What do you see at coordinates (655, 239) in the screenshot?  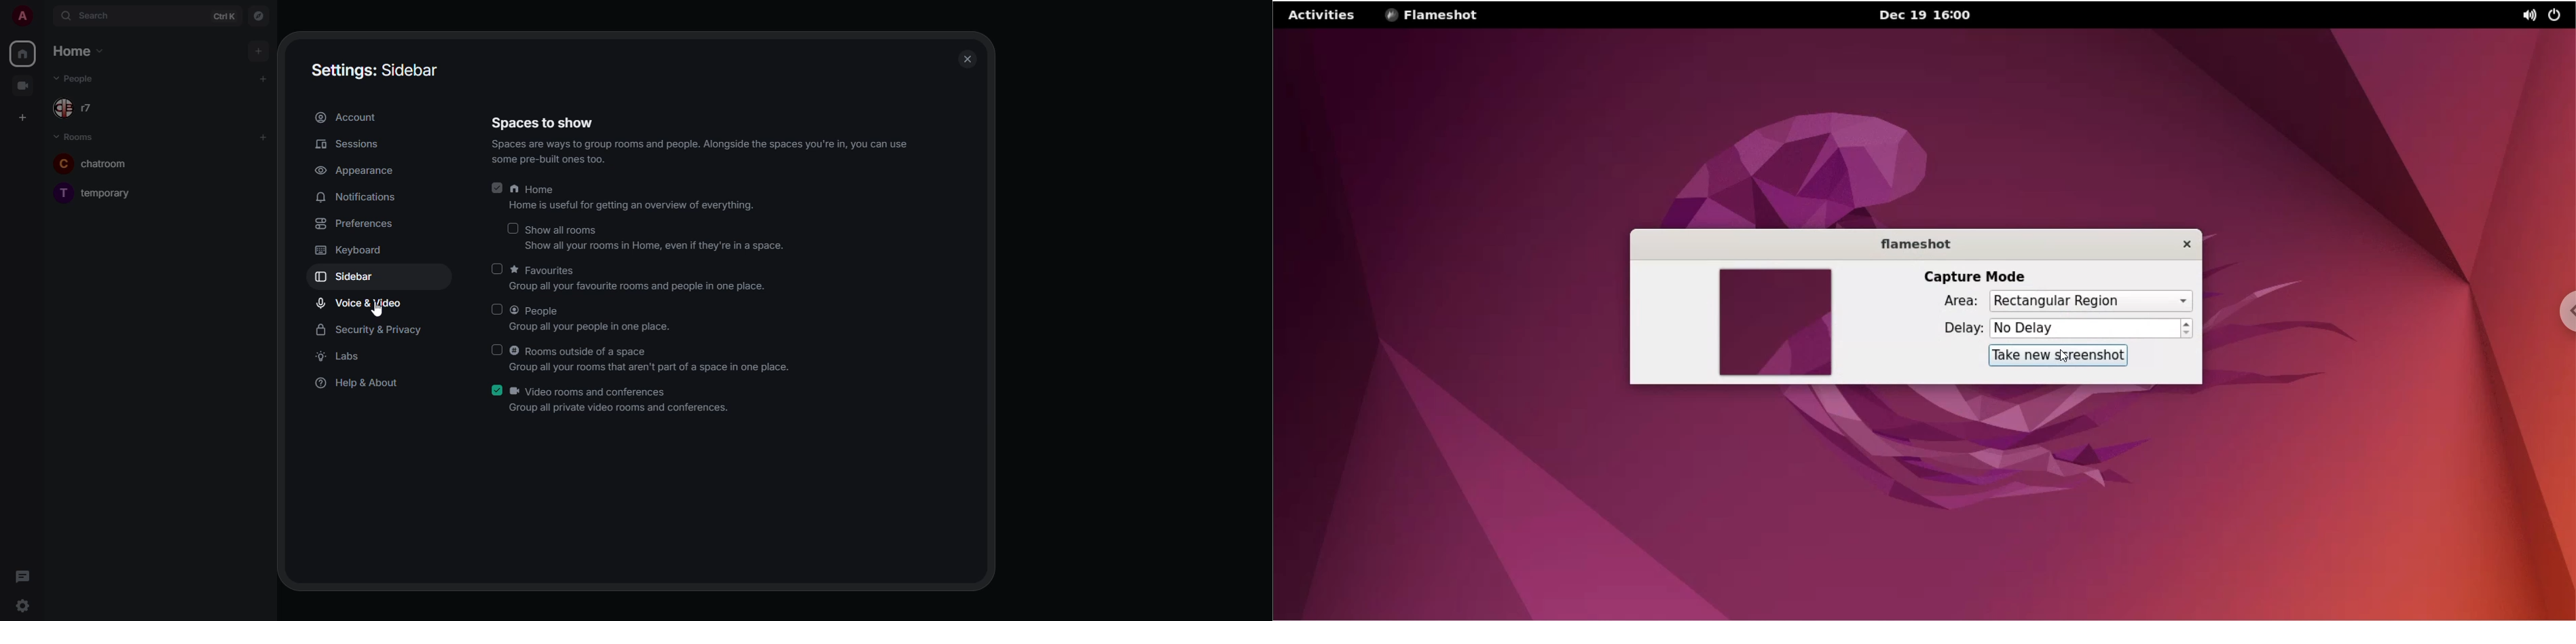 I see `show all rooms` at bounding box center [655, 239].